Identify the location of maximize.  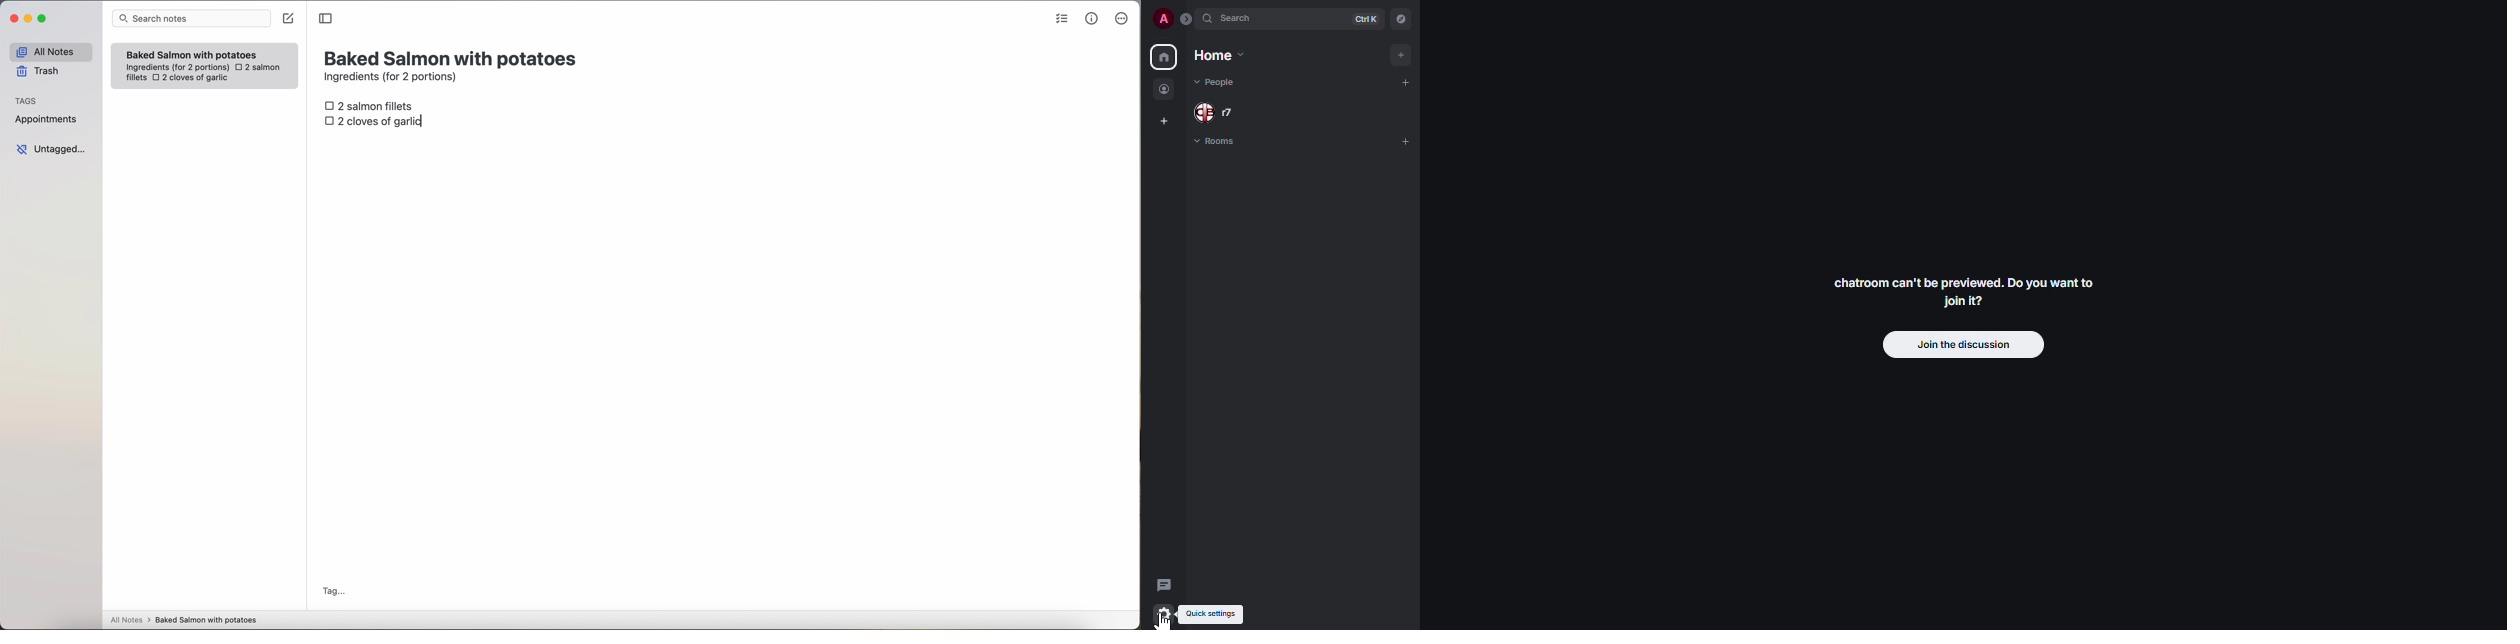
(43, 18).